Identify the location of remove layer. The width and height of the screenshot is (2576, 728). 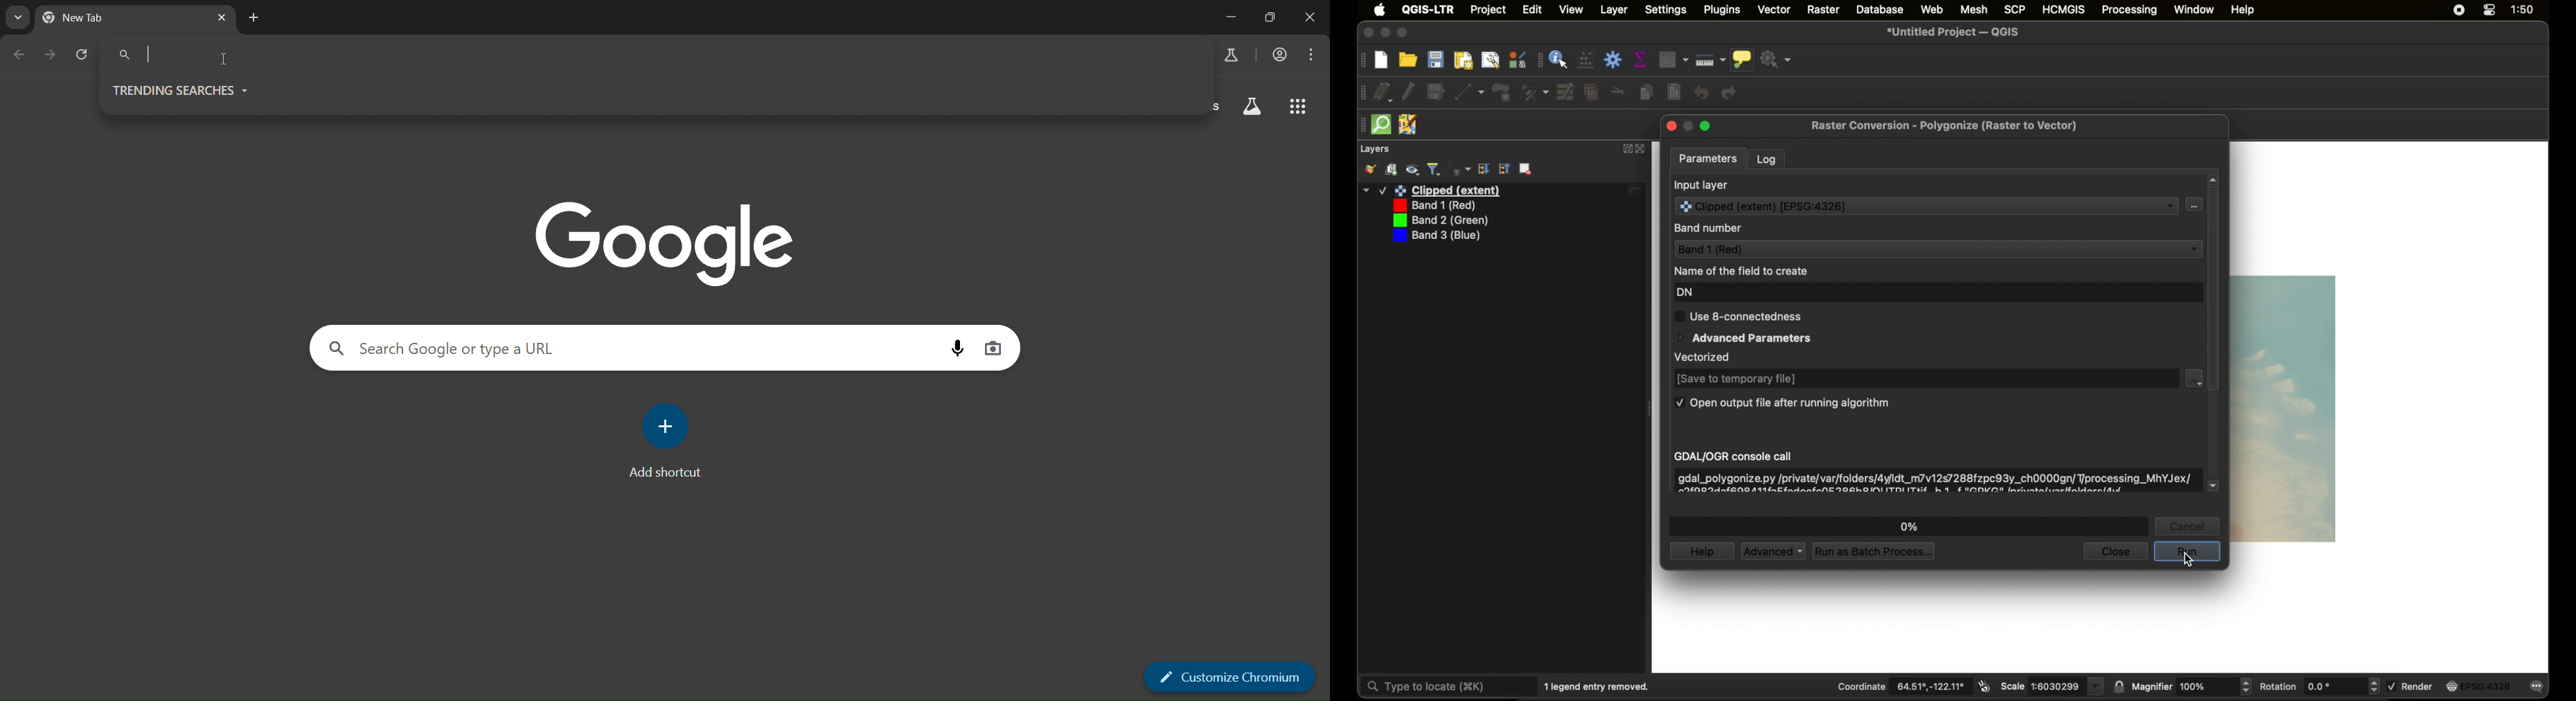
(1526, 169).